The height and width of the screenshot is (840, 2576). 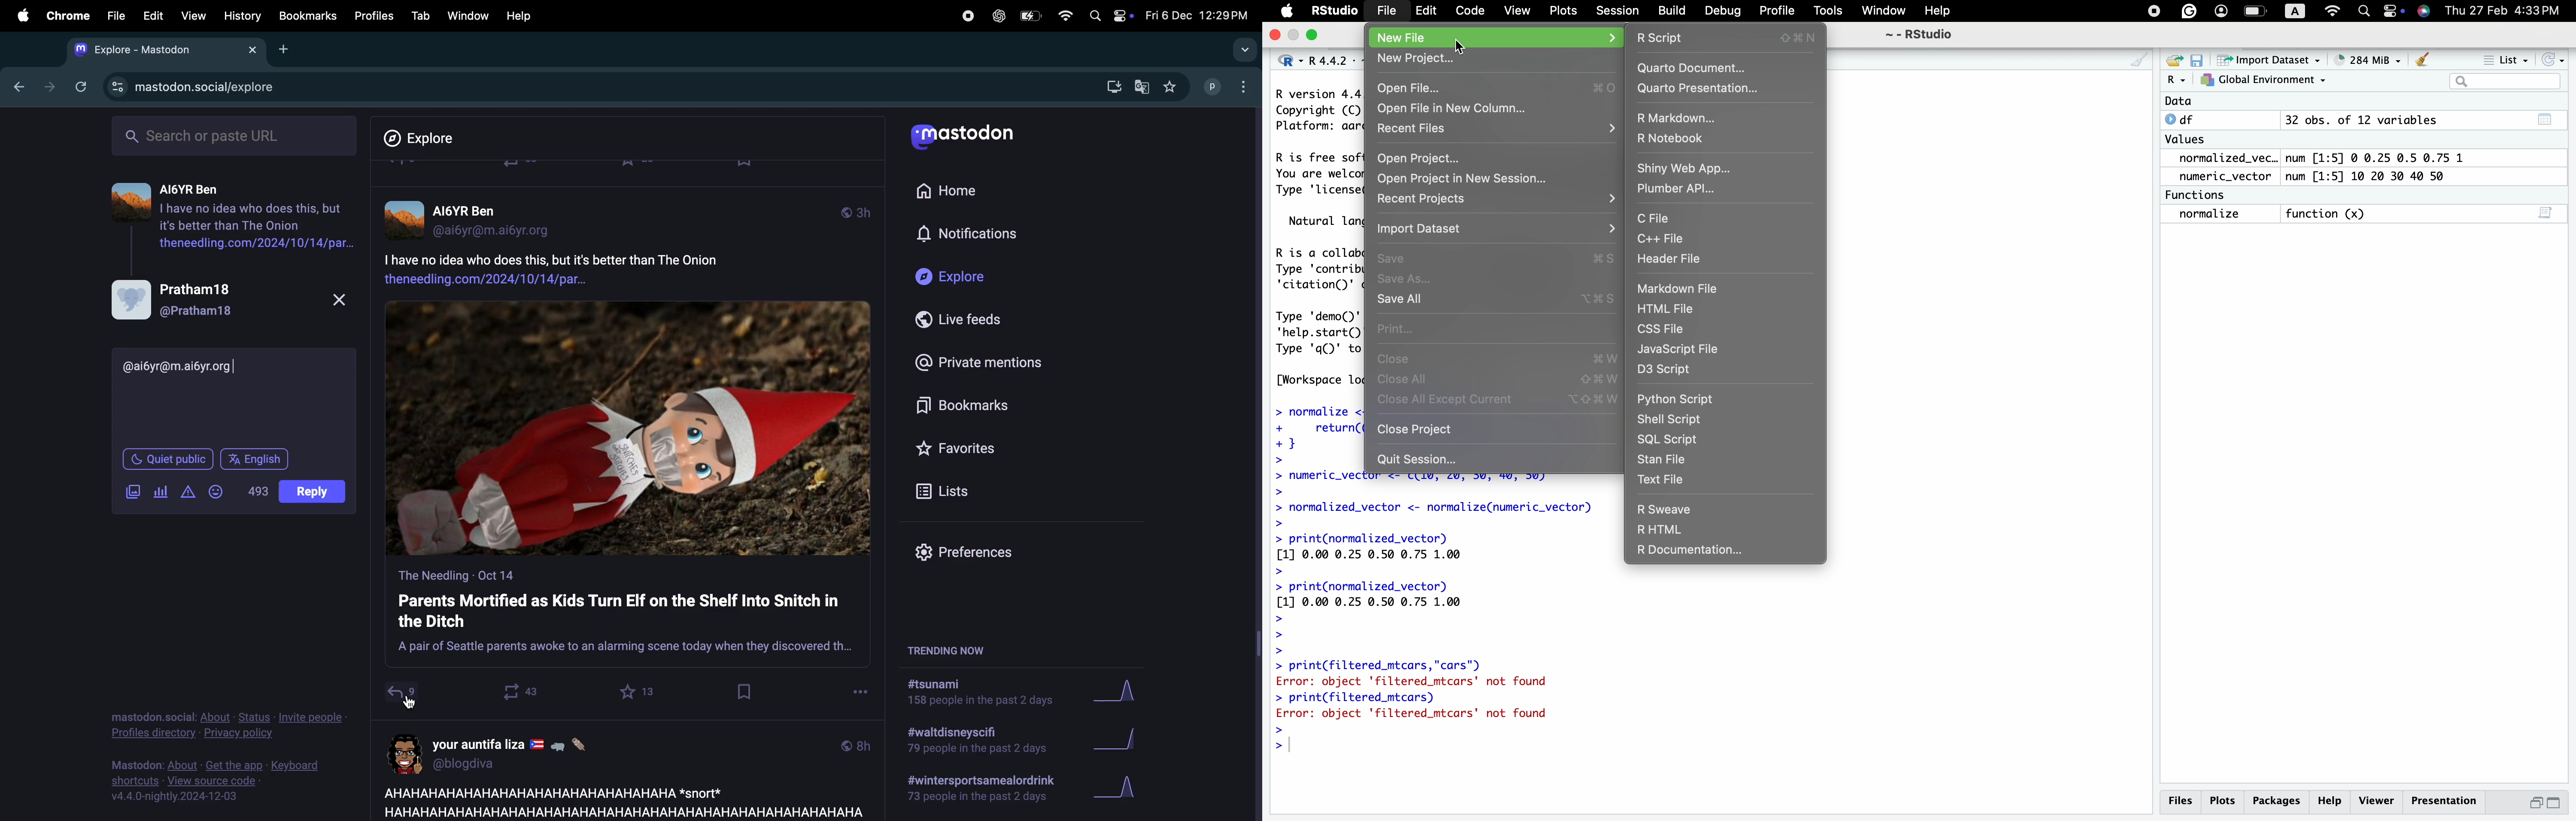 What do you see at coordinates (2263, 82) in the screenshot?
I see `GLOBAL ENVIRONEMENT` at bounding box center [2263, 82].